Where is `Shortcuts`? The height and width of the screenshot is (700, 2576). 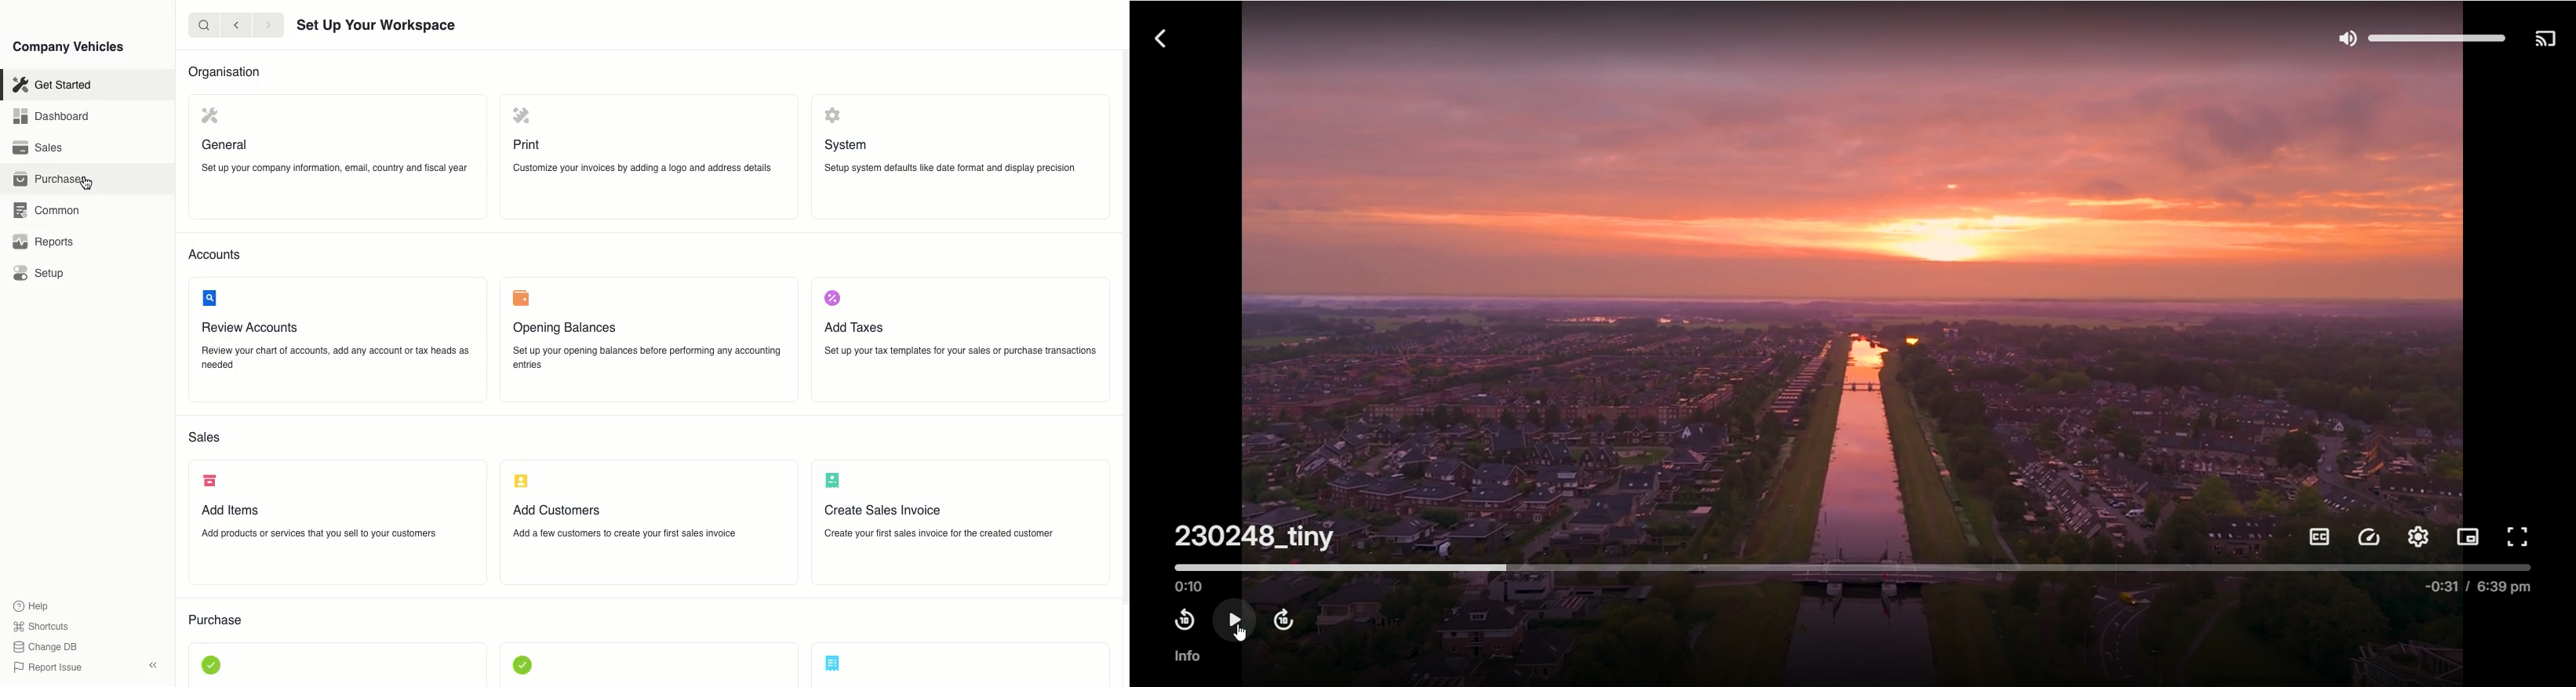
Shortcuts is located at coordinates (42, 627).